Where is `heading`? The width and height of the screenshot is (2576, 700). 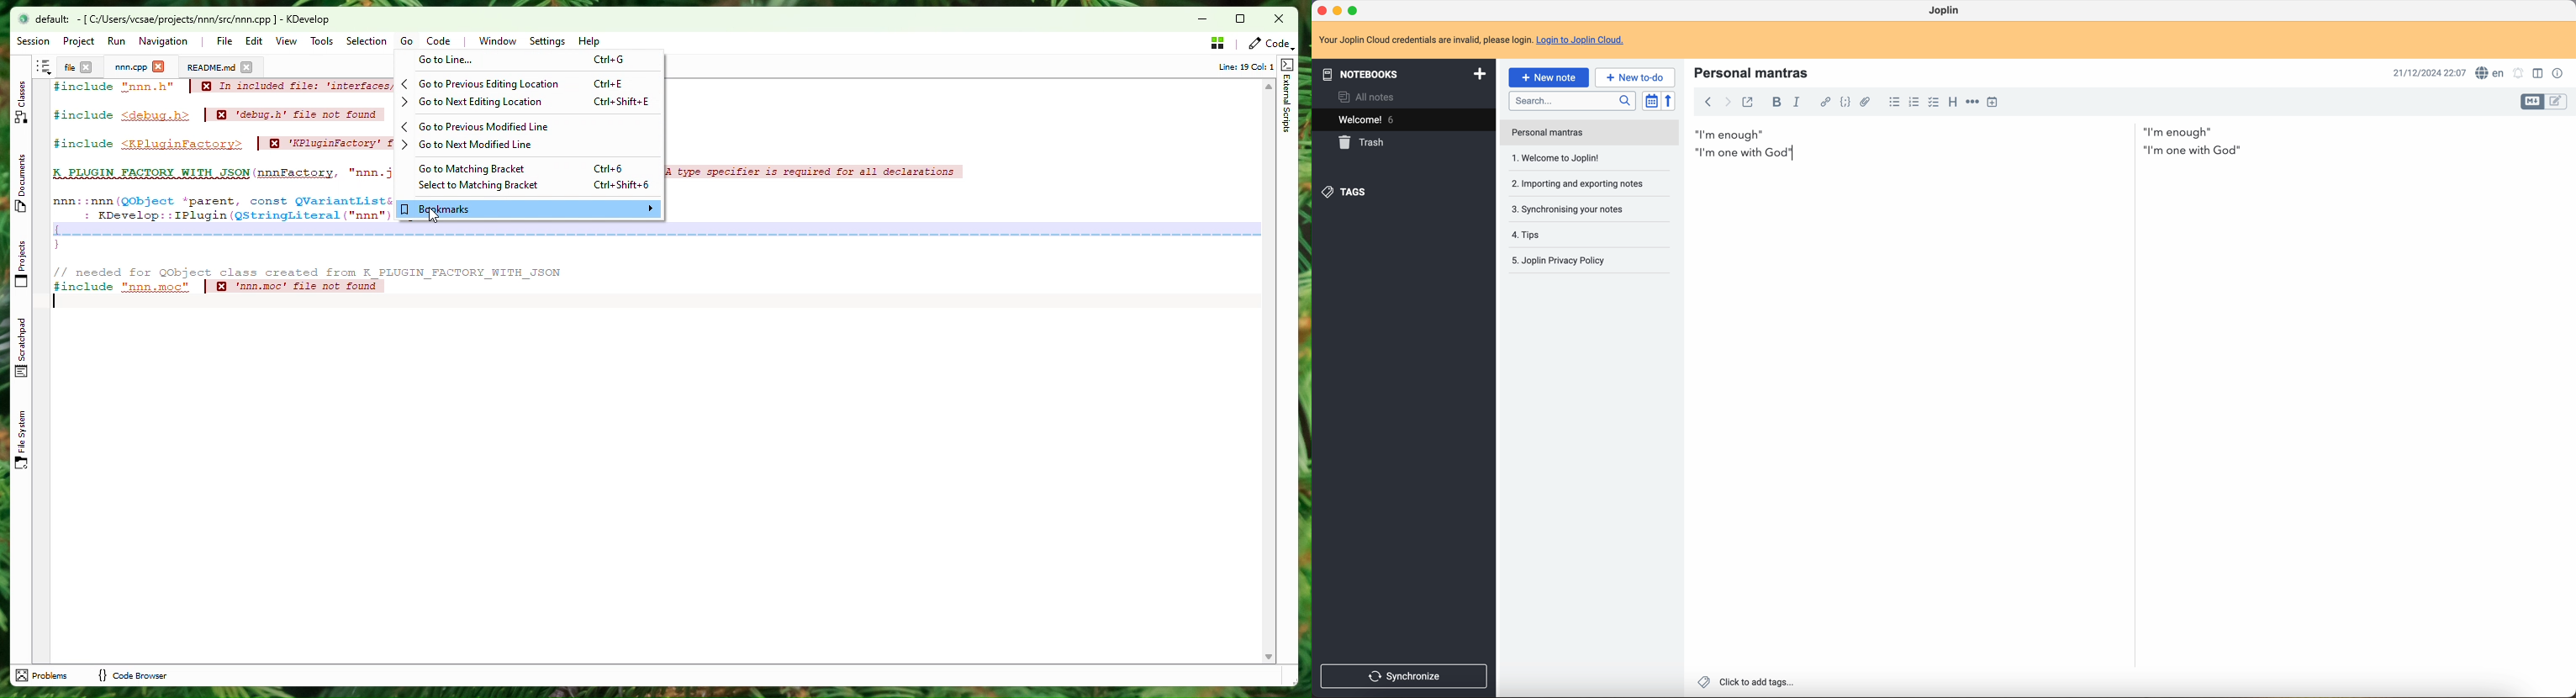
heading is located at coordinates (1953, 104).